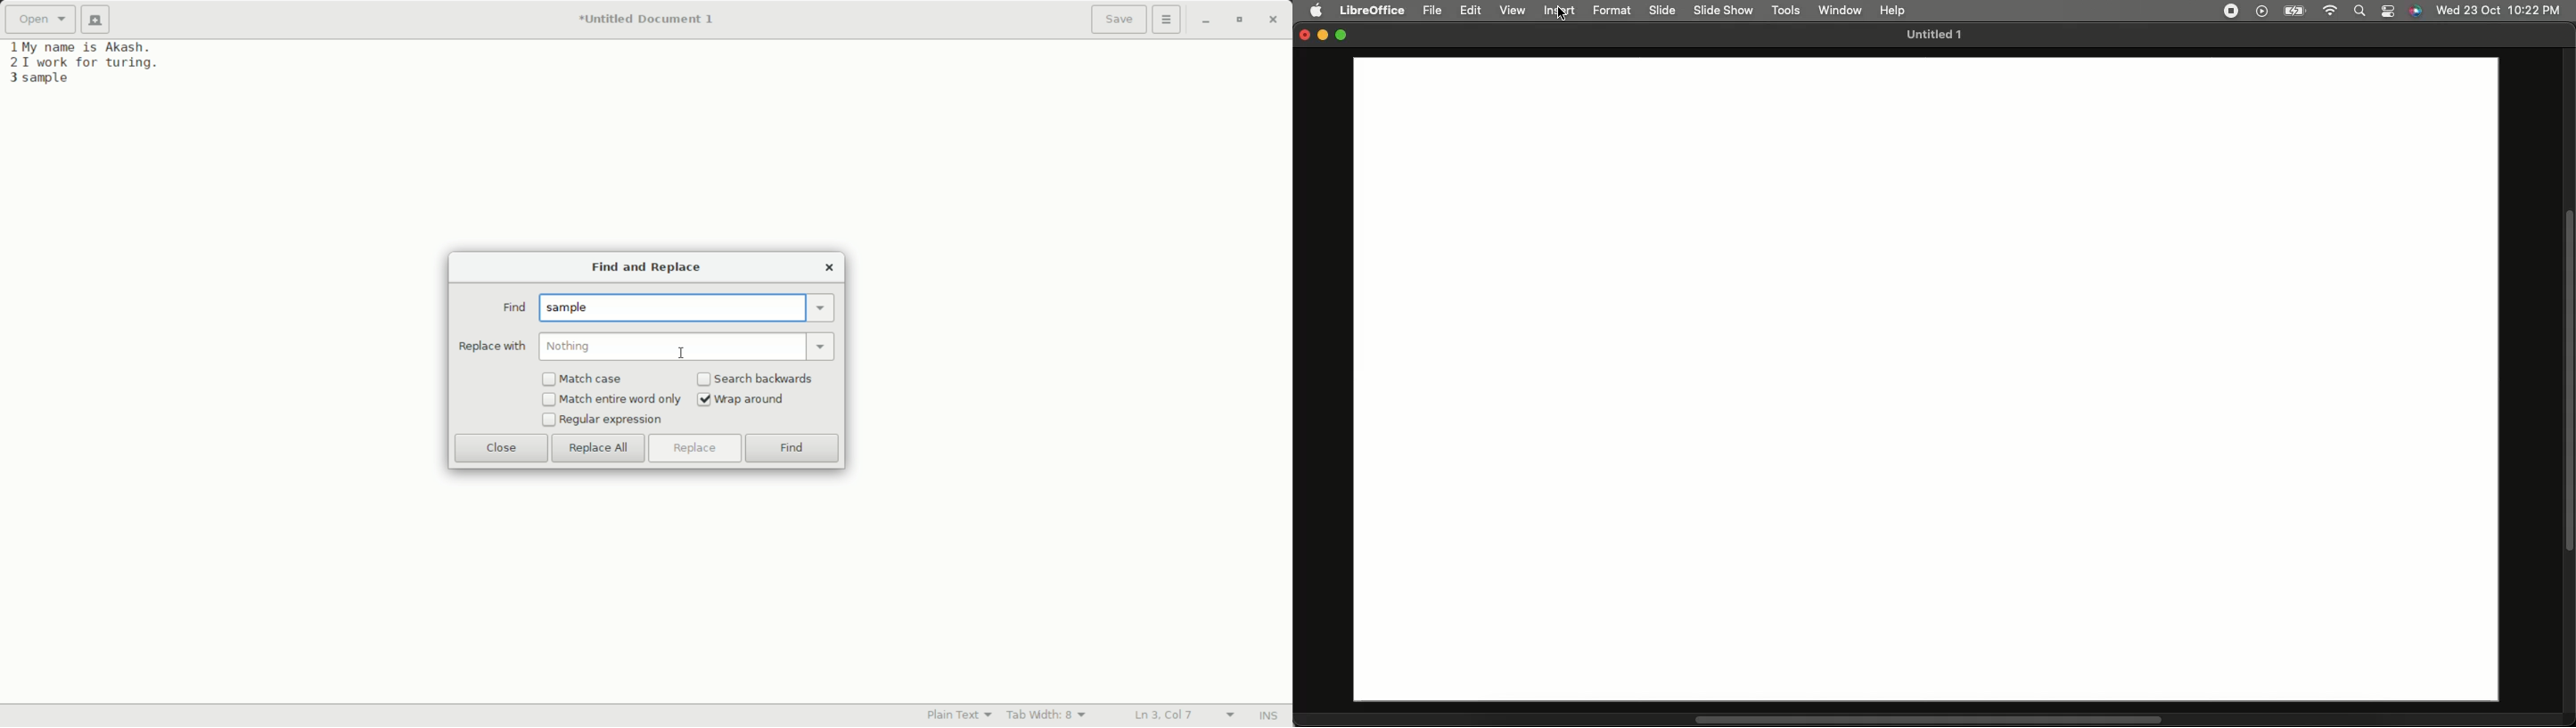  I want to click on cursor, so click(1563, 20).